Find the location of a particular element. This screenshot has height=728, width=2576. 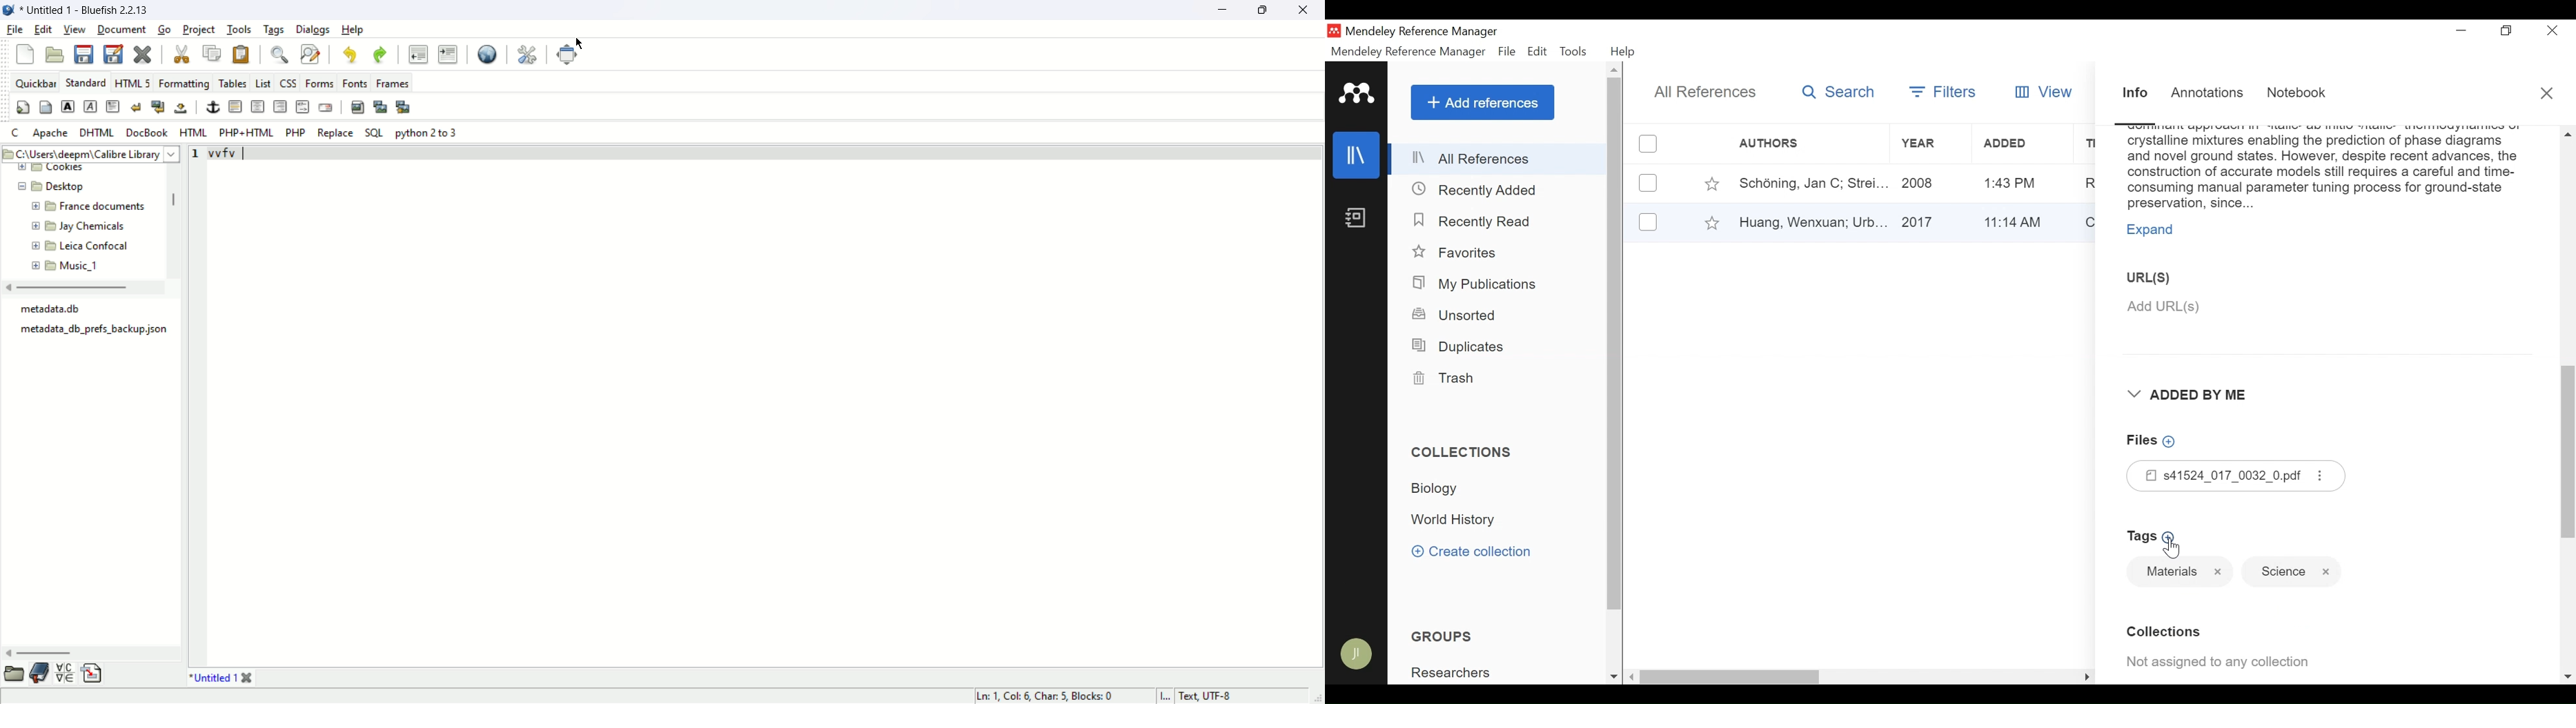

snippet is located at coordinates (92, 673).